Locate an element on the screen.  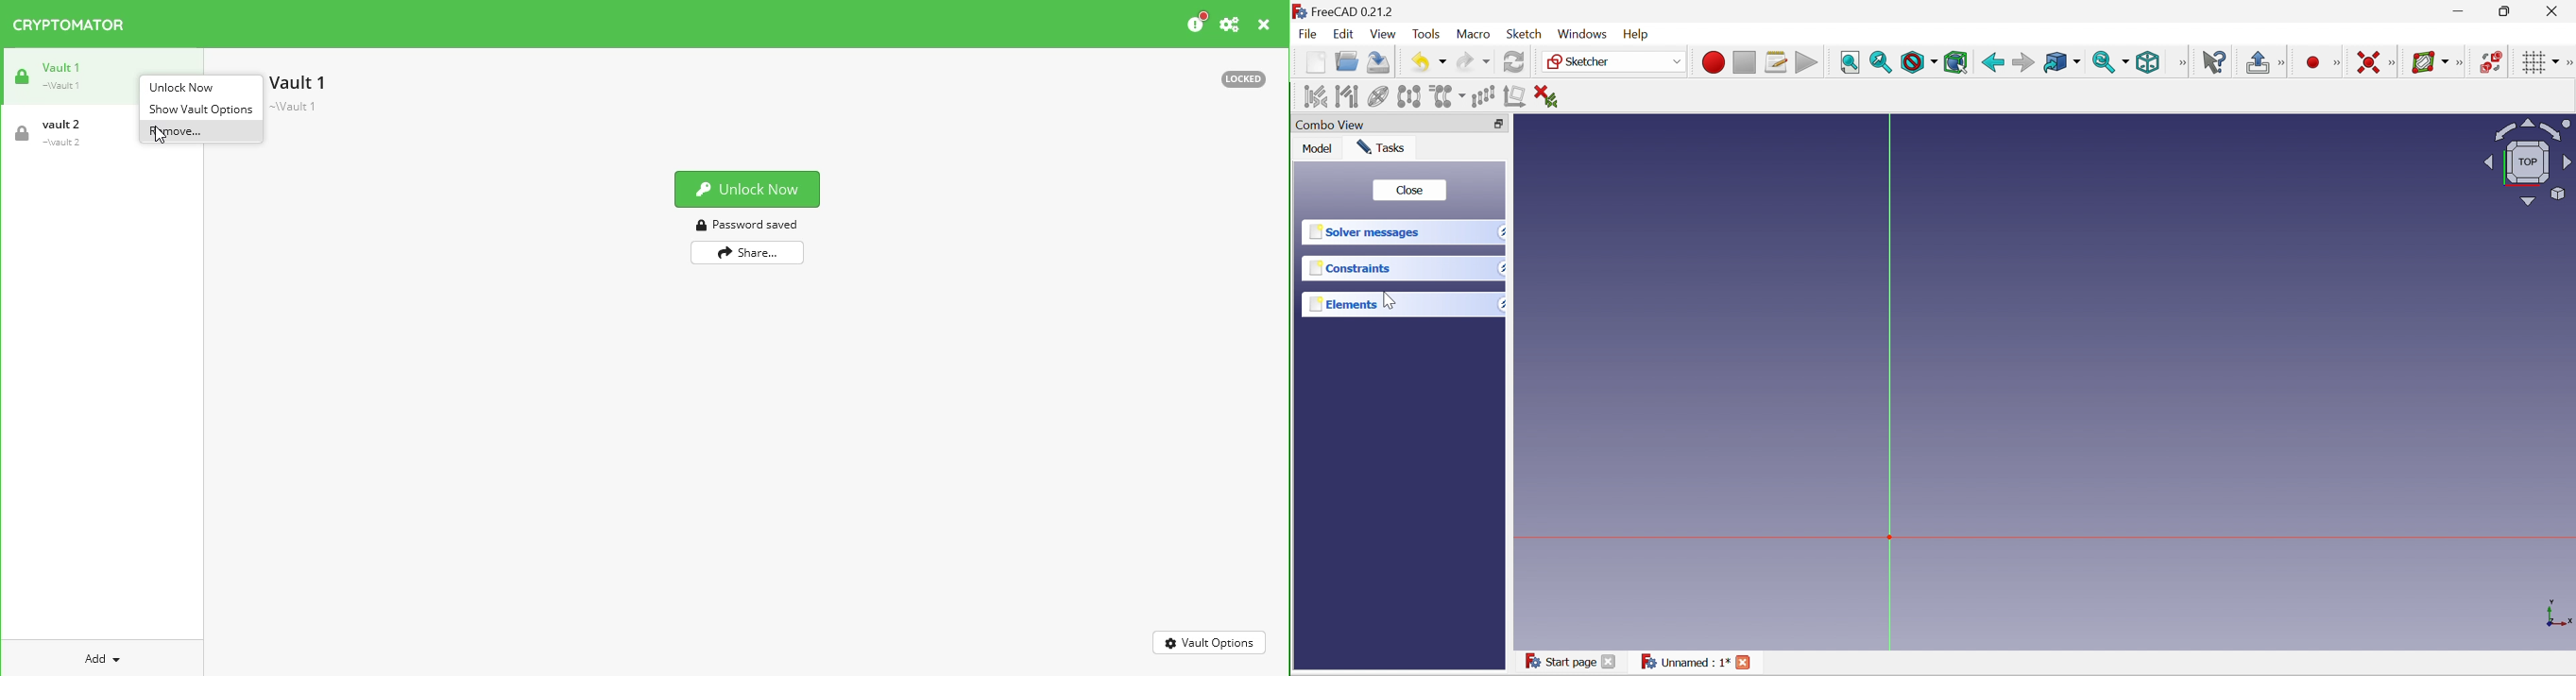
Rectangular array is located at coordinates (1482, 96).